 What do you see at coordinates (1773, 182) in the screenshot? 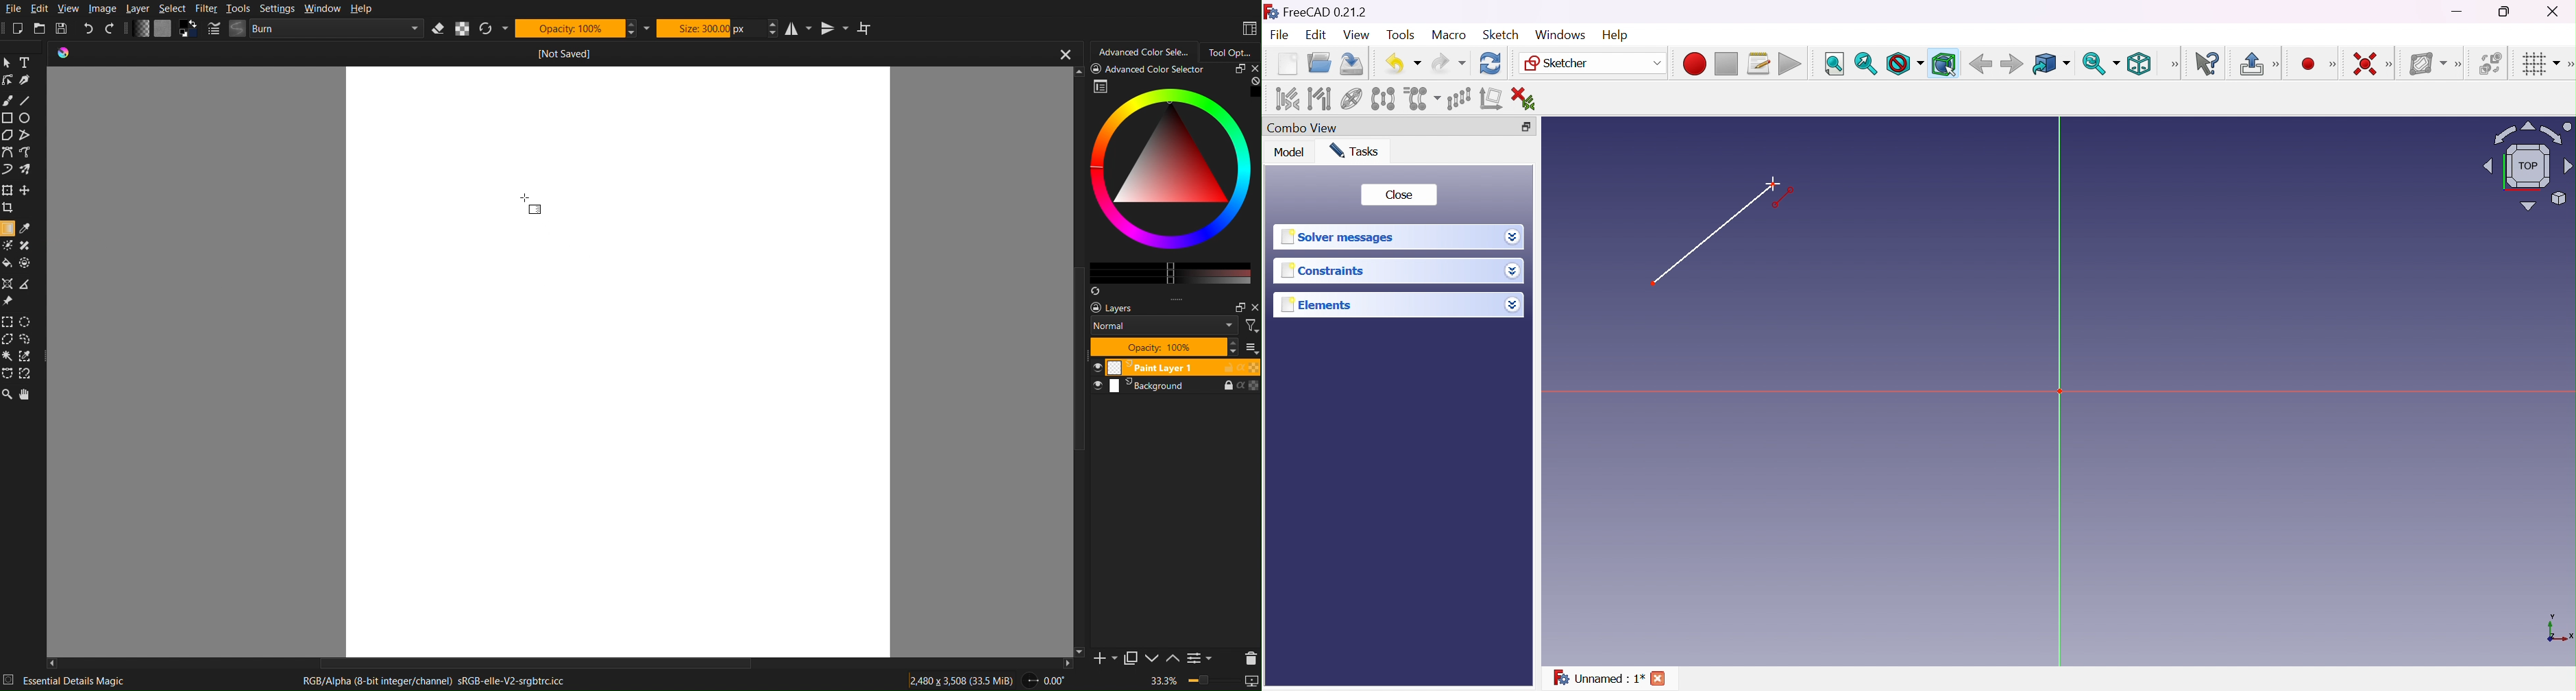
I see `Cursor` at bounding box center [1773, 182].